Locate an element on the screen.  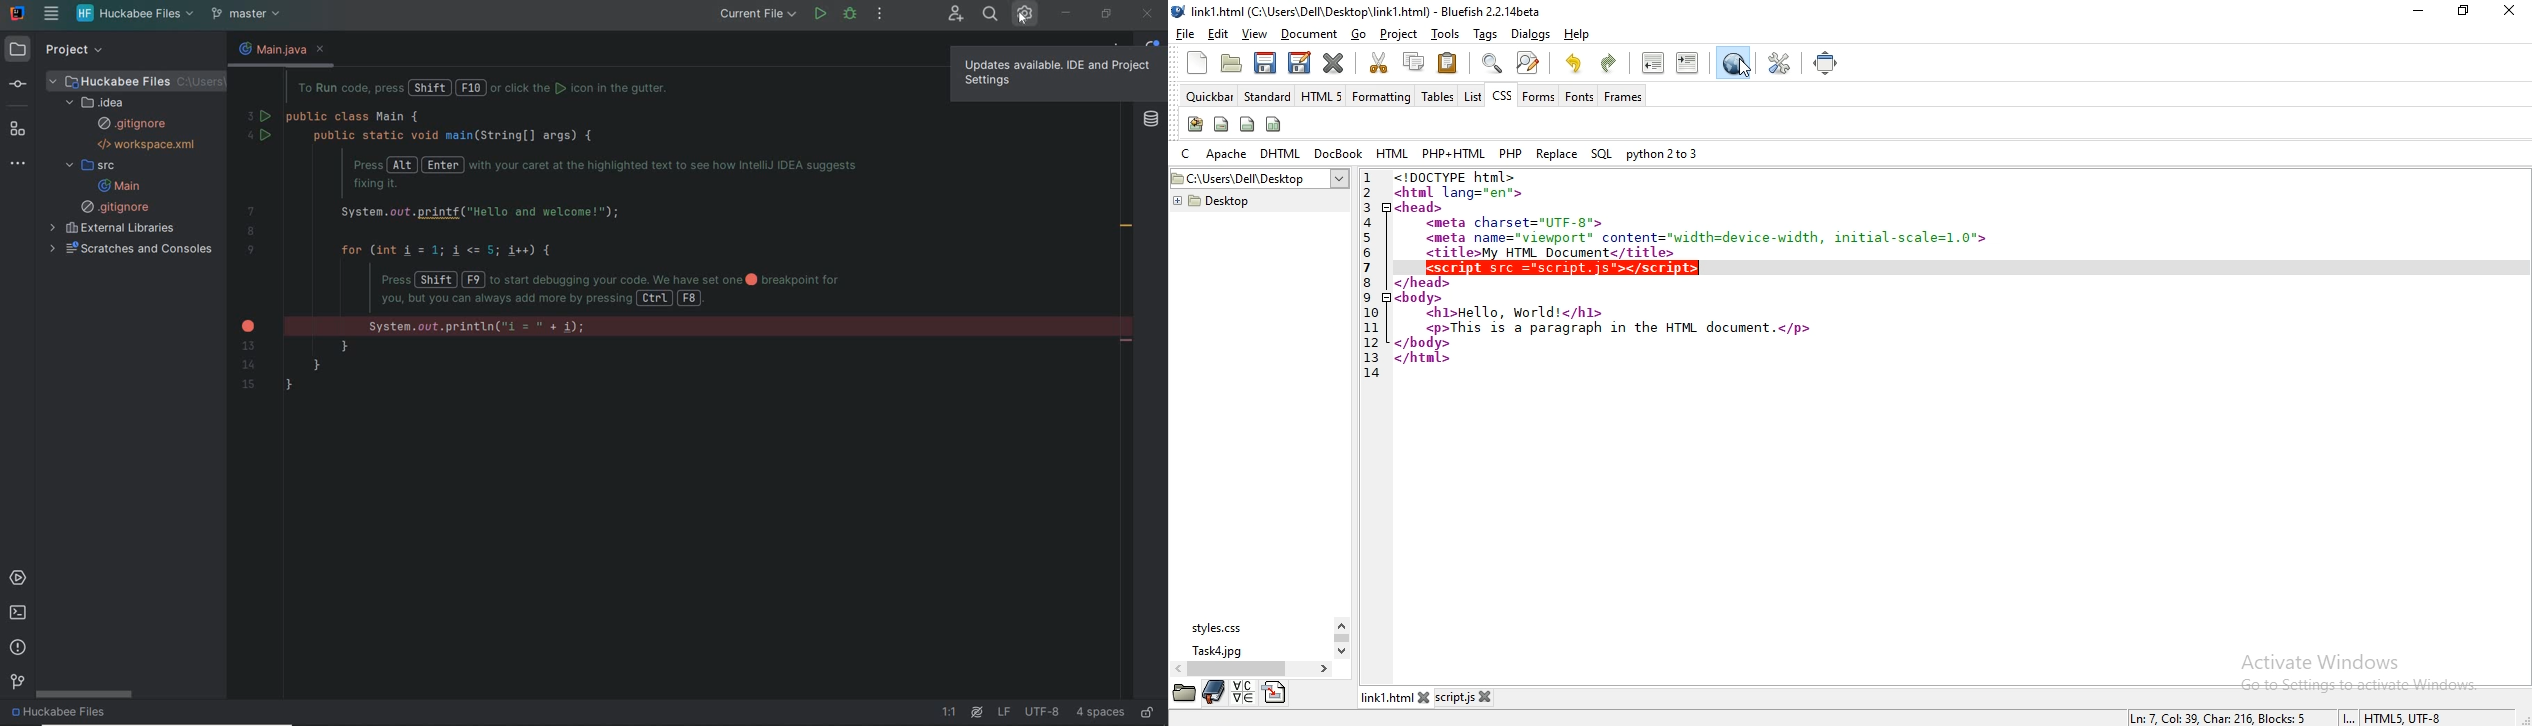
7 is located at coordinates (1367, 268).